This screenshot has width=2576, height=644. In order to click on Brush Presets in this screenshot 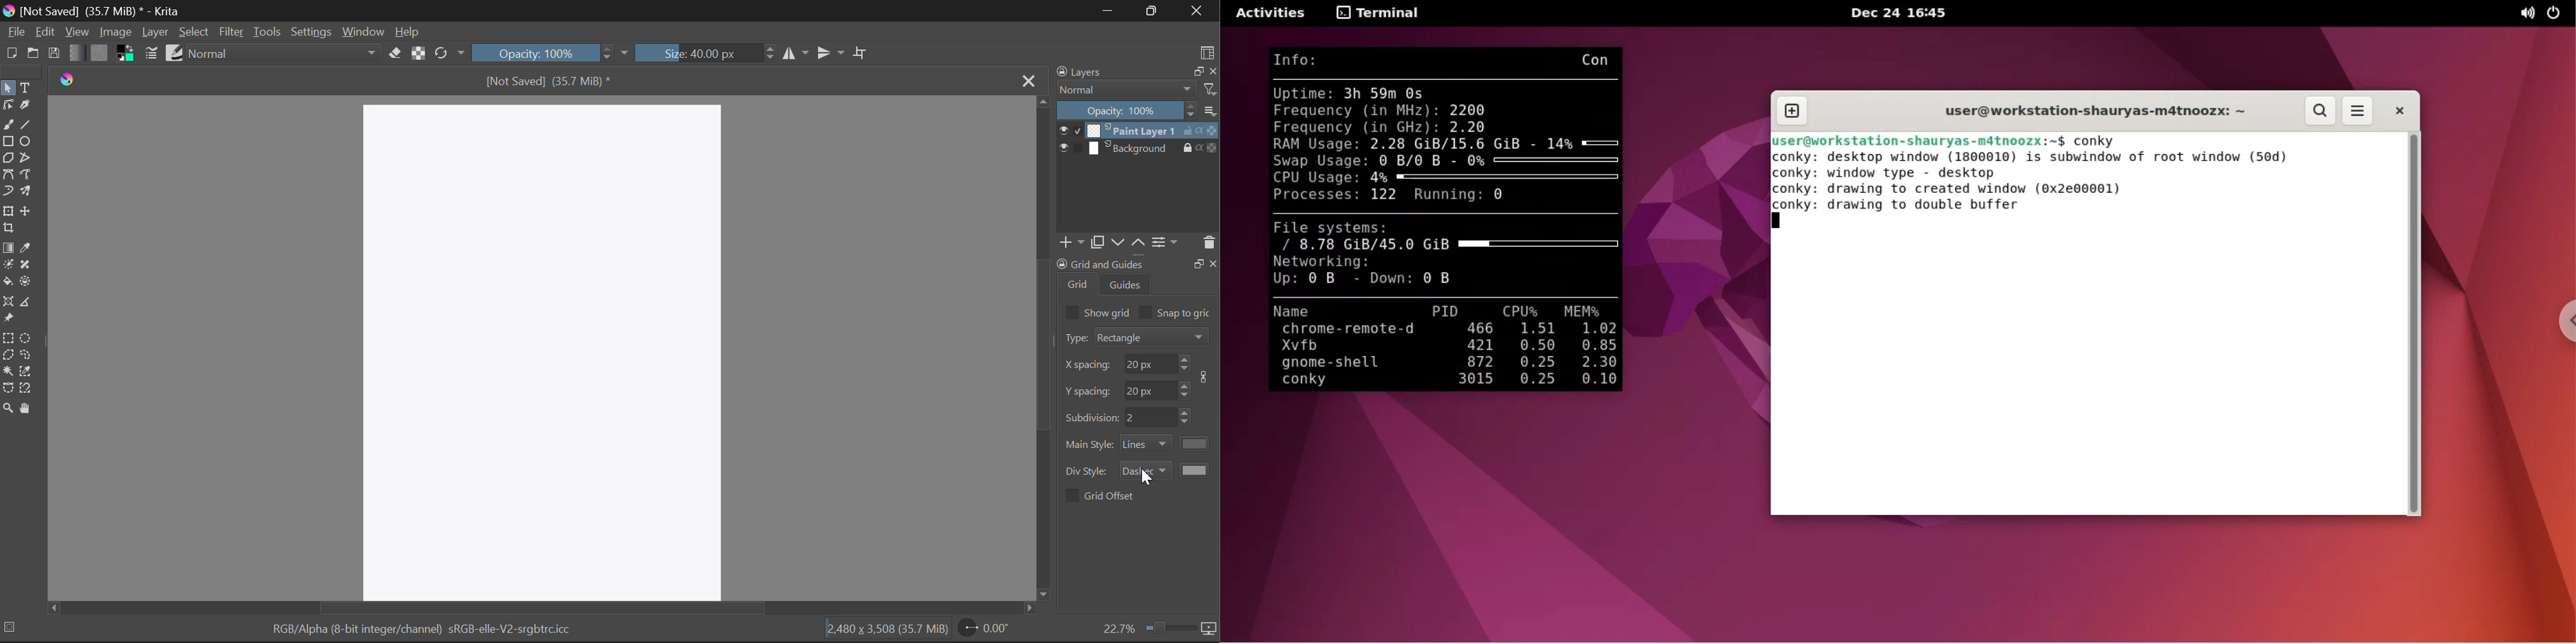, I will do `click(175, 52)`.